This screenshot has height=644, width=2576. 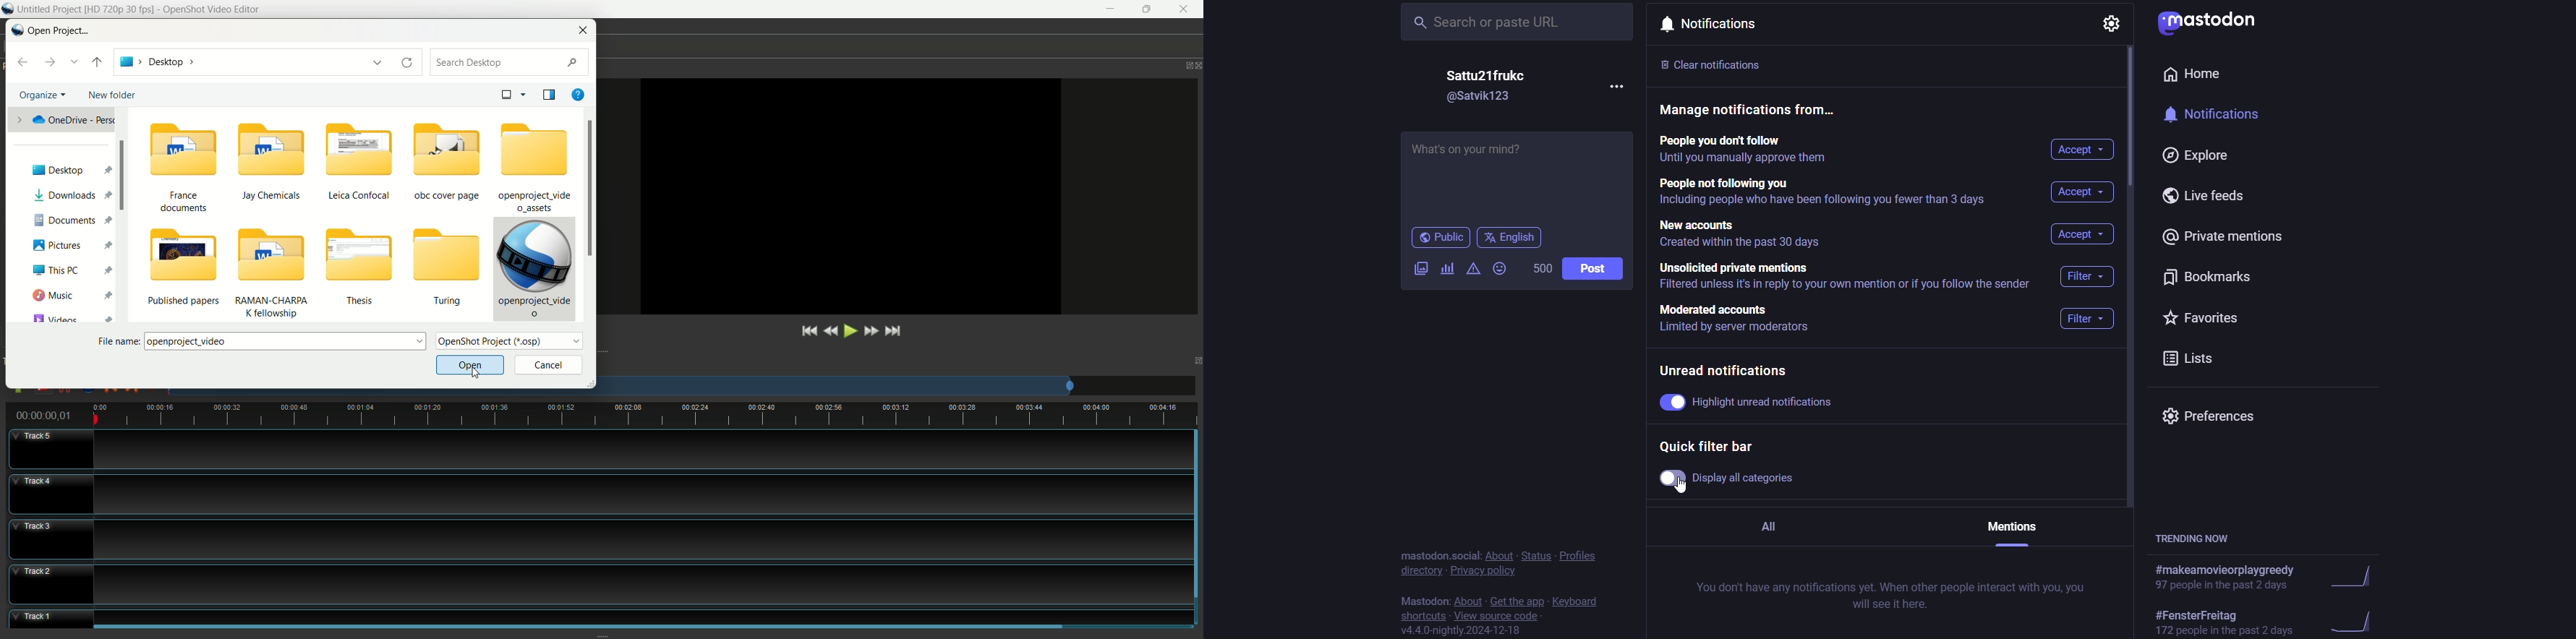 I want to click on Accept, so click(x=2084, y=194).